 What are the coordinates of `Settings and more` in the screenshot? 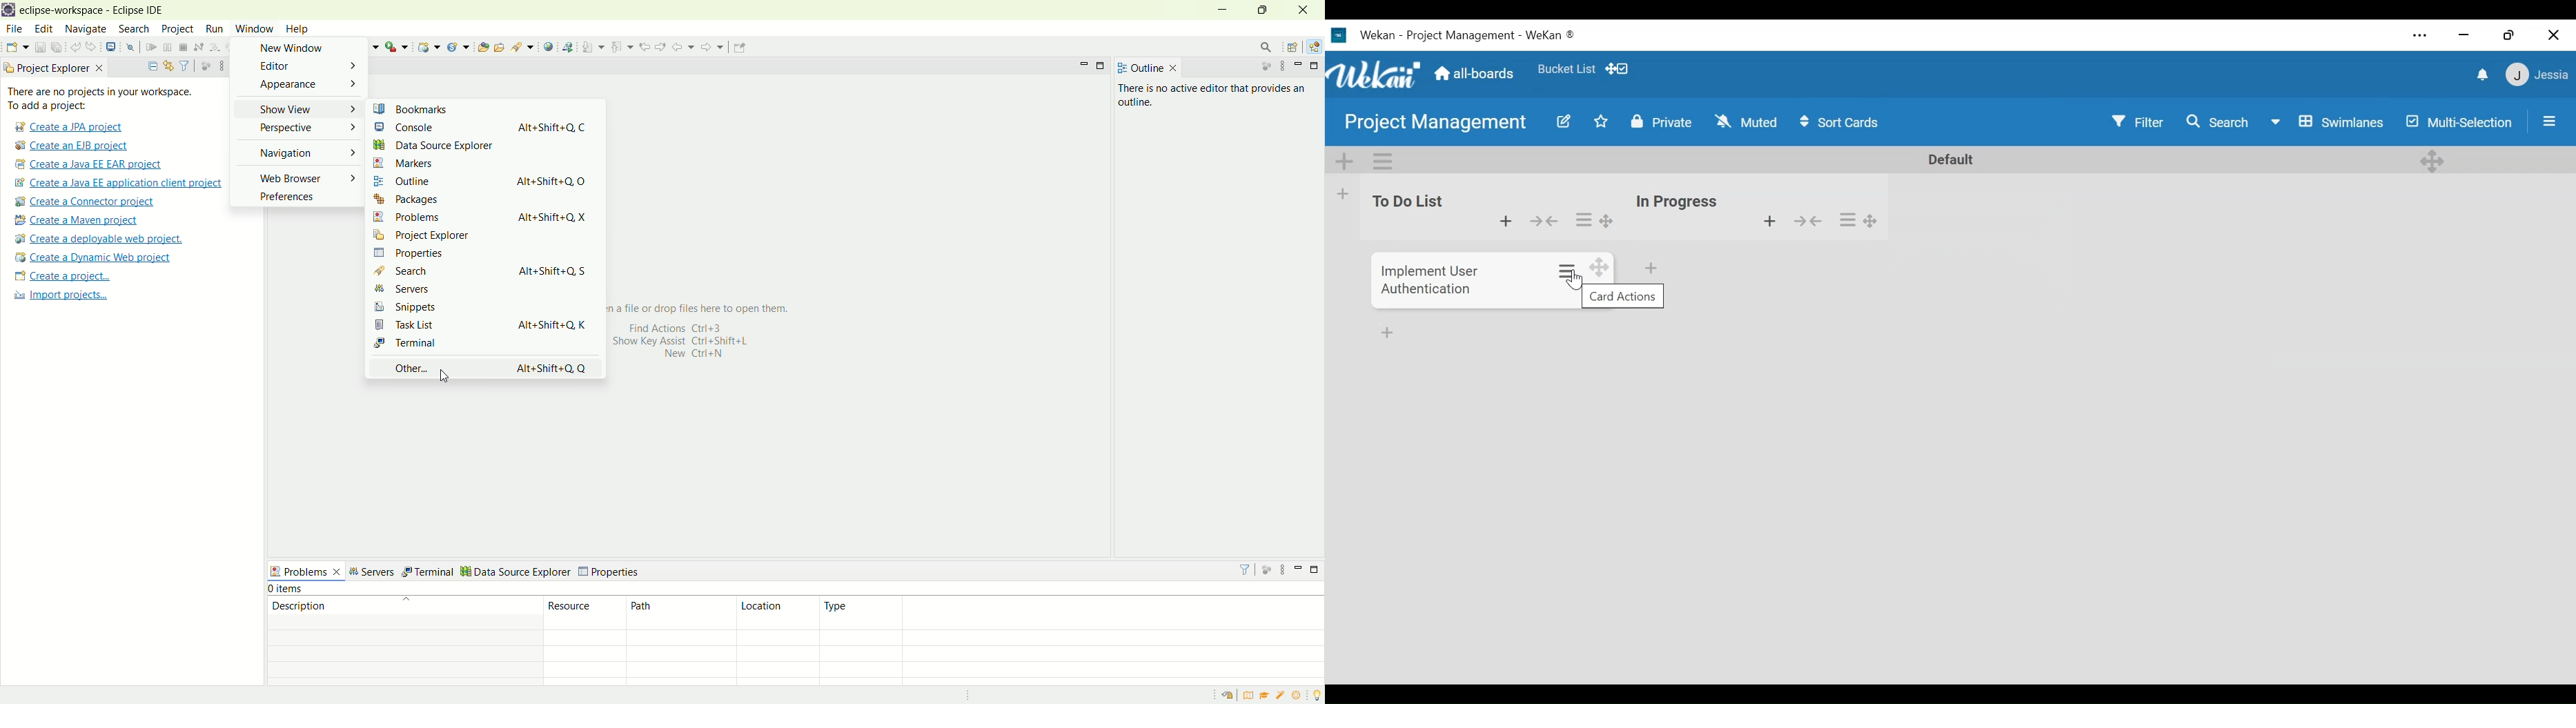 It's located at (2422, 35).